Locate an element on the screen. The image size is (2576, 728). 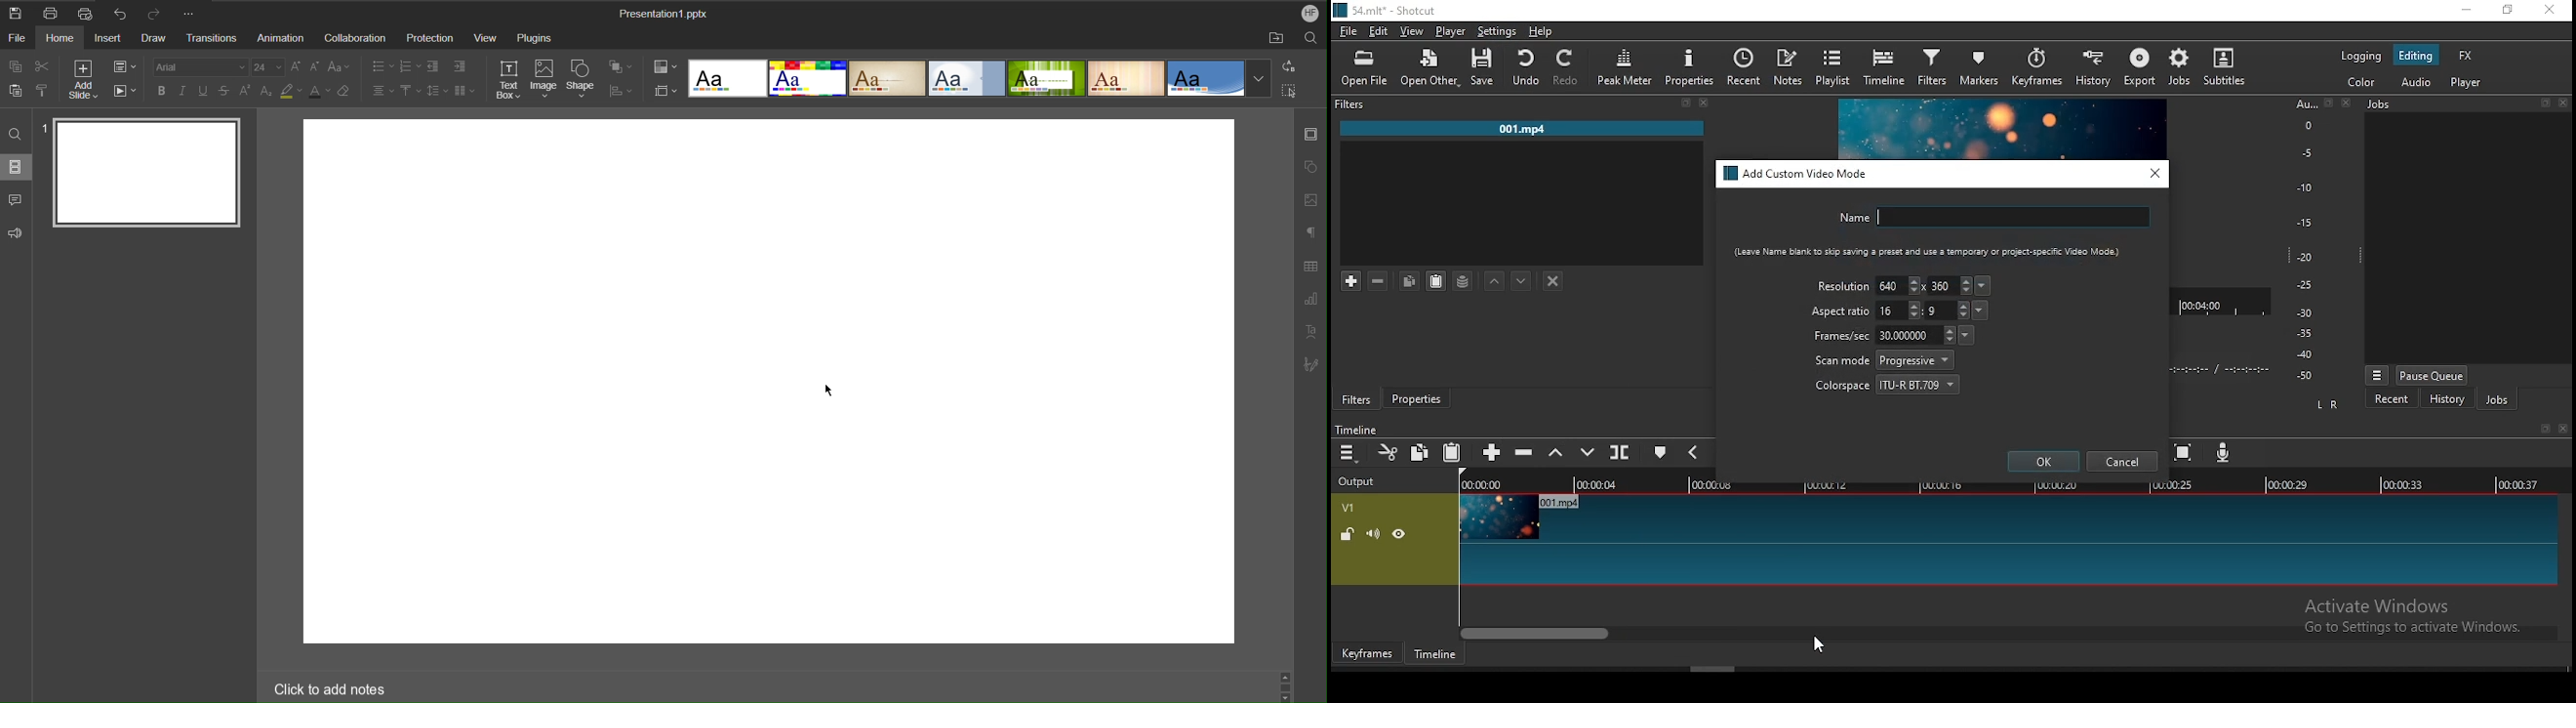
Transitions is located at coordinates (211, 37).